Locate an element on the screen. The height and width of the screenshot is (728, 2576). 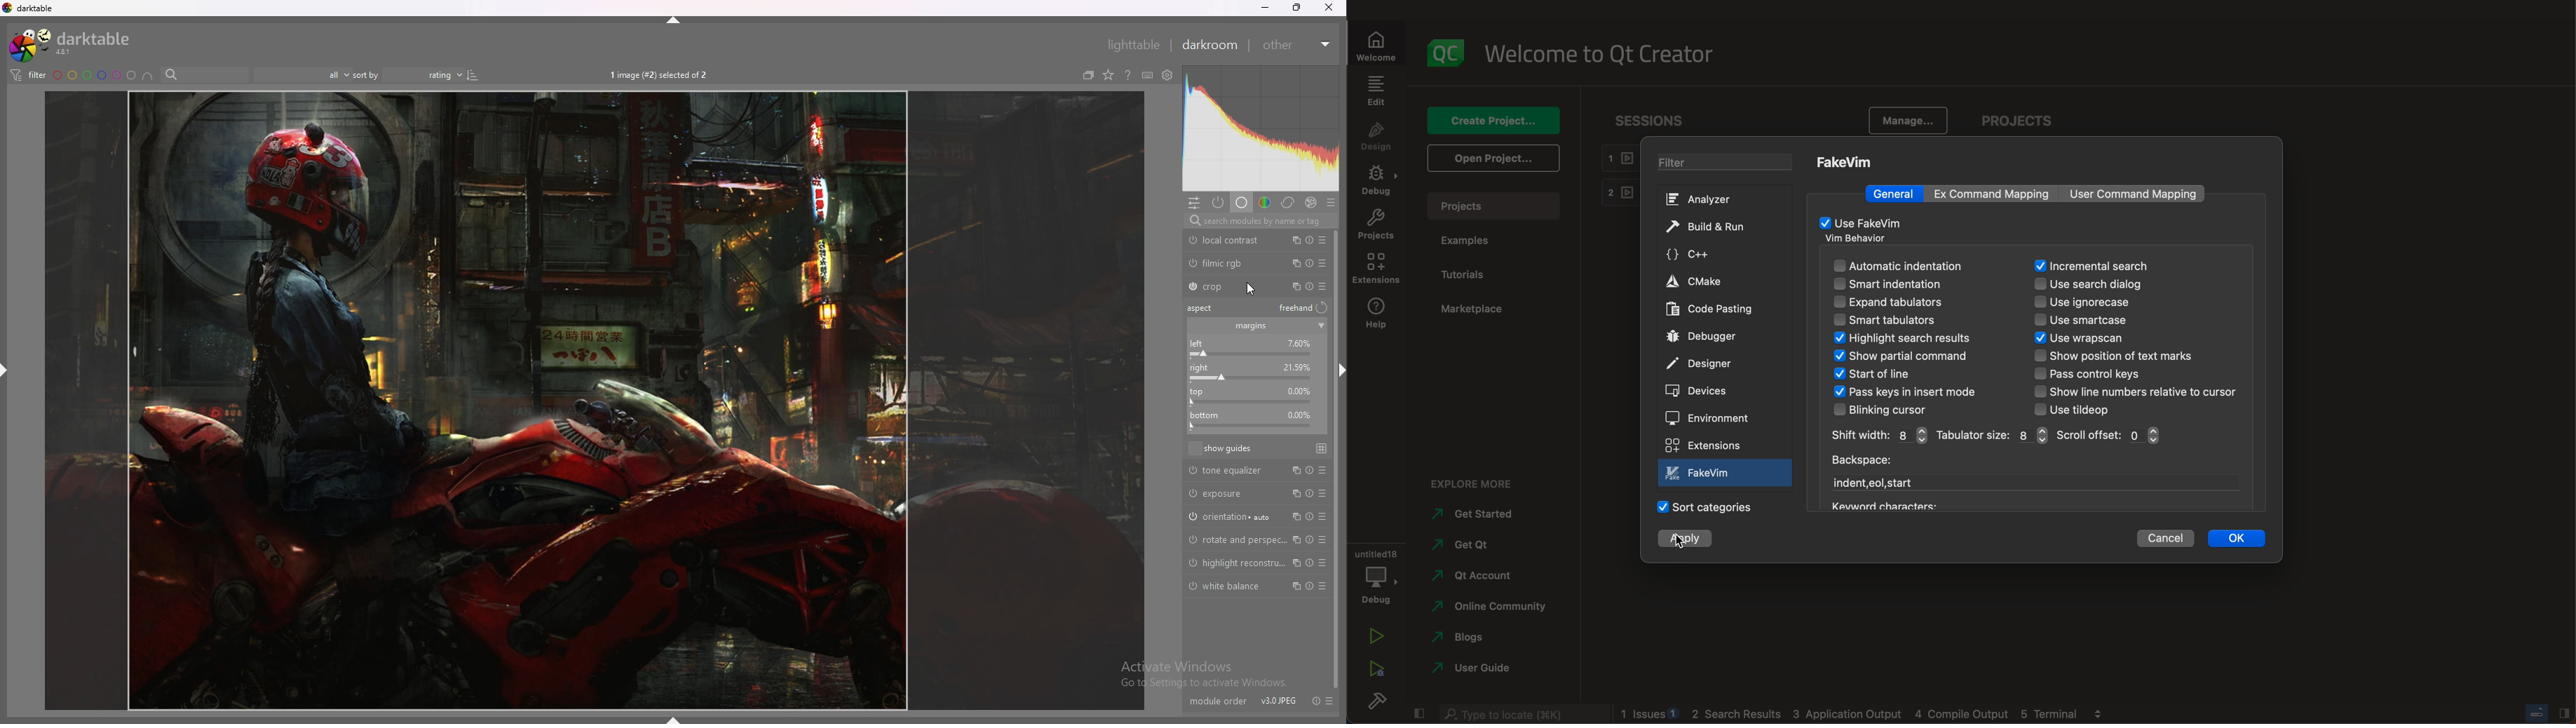
 is located at coordinates (1961, 712).